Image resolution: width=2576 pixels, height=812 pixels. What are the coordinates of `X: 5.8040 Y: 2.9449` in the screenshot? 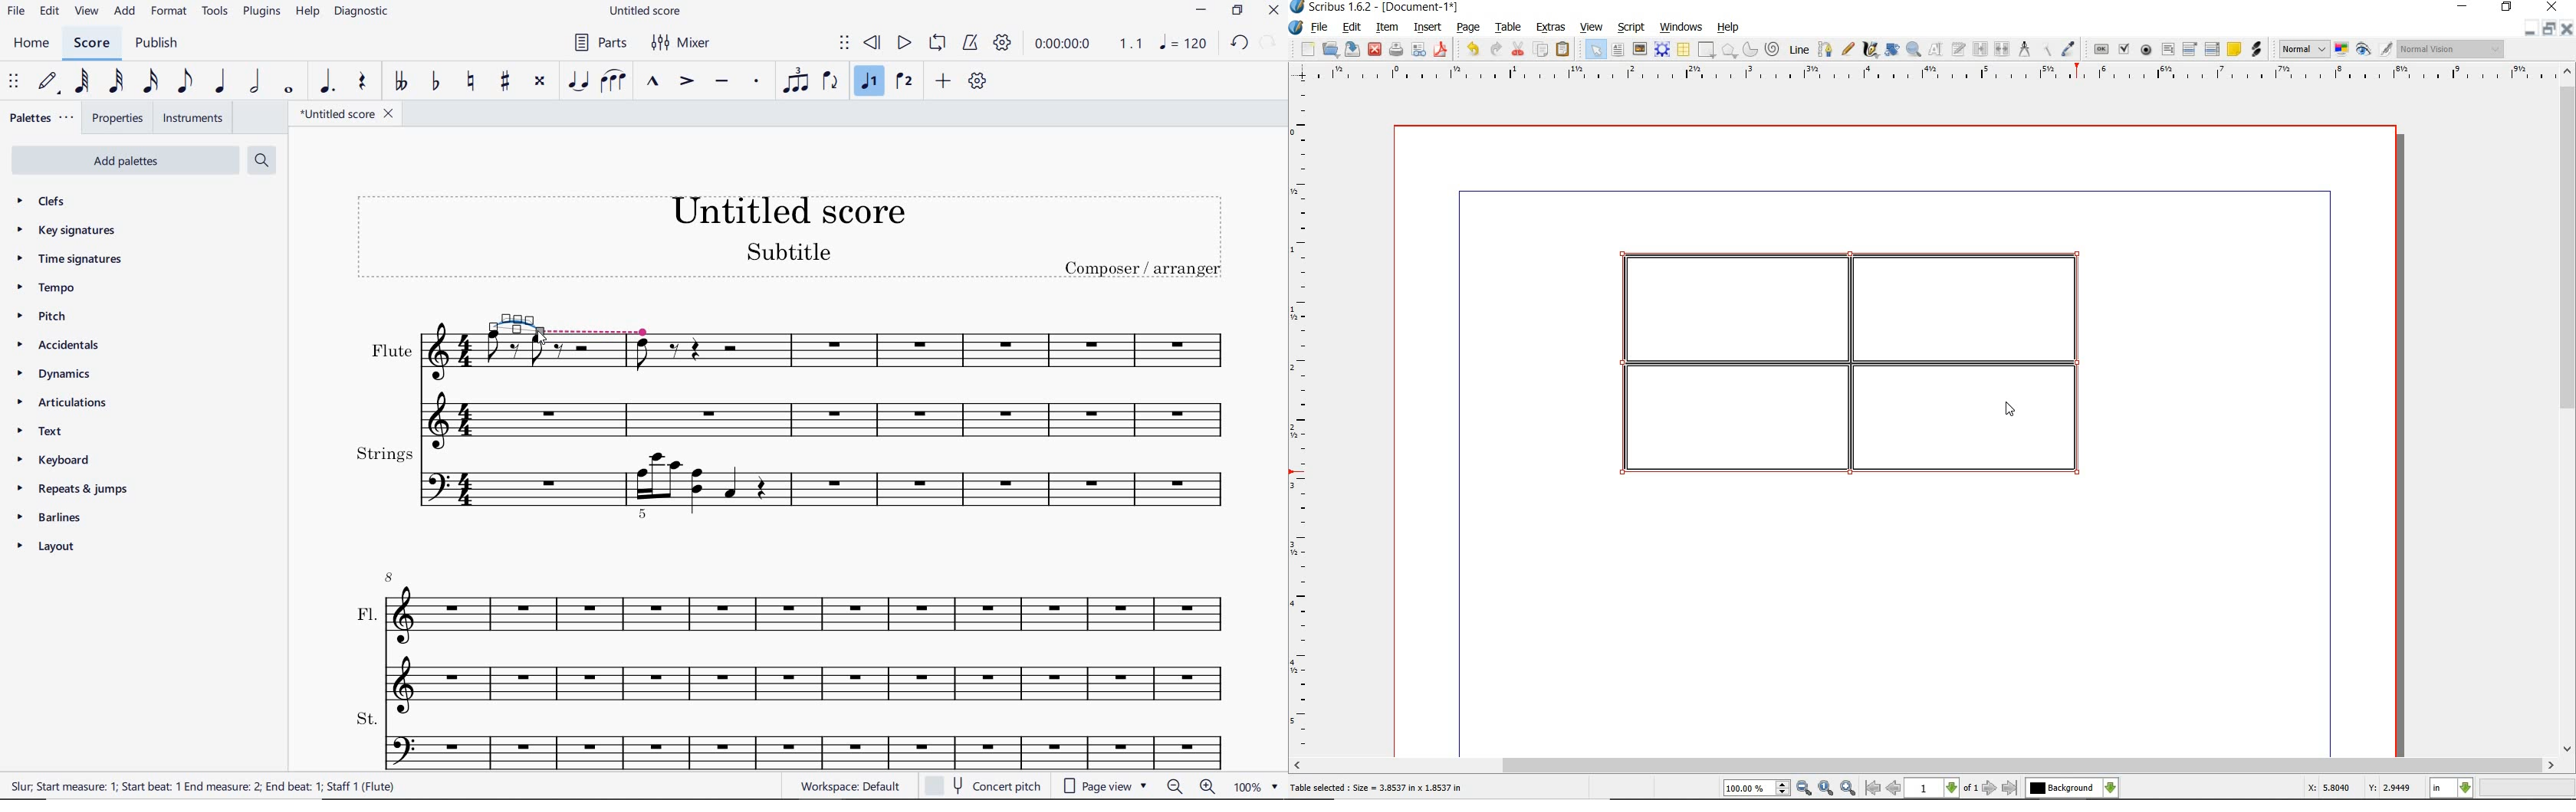 It's located at (2358, 789).